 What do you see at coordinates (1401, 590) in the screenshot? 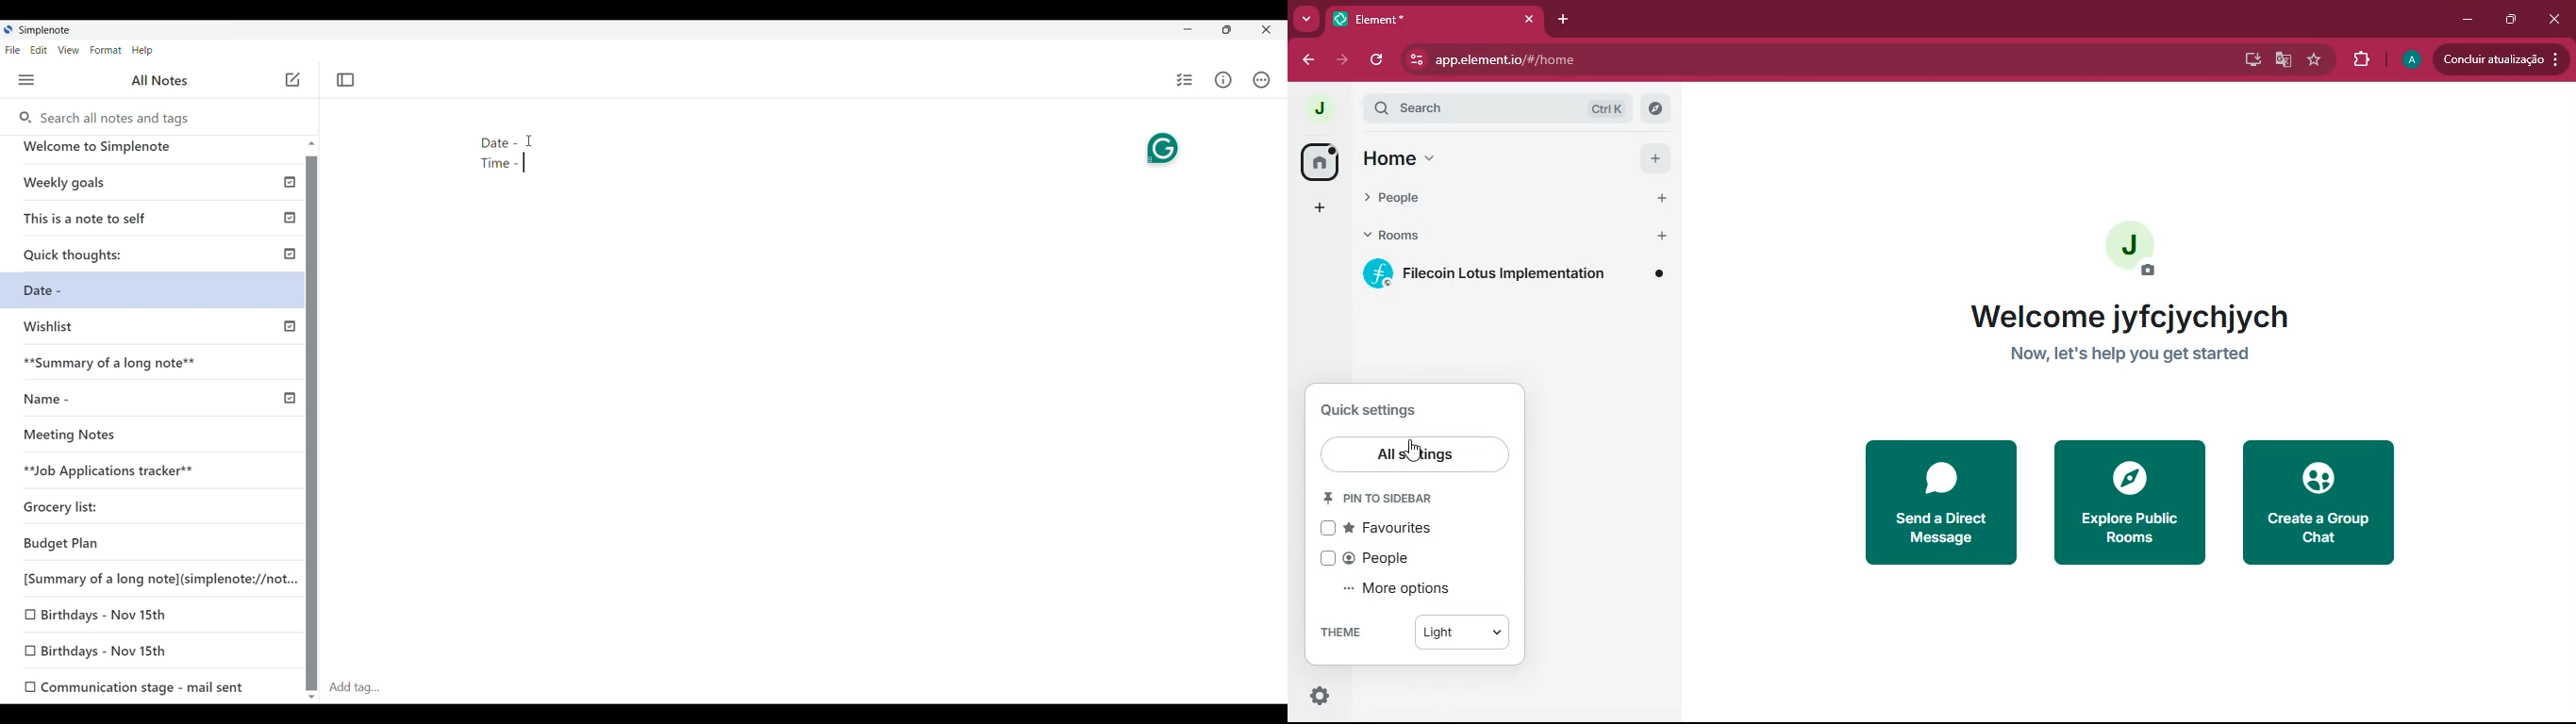
I see `more options` at bounding box center [1401, 590].